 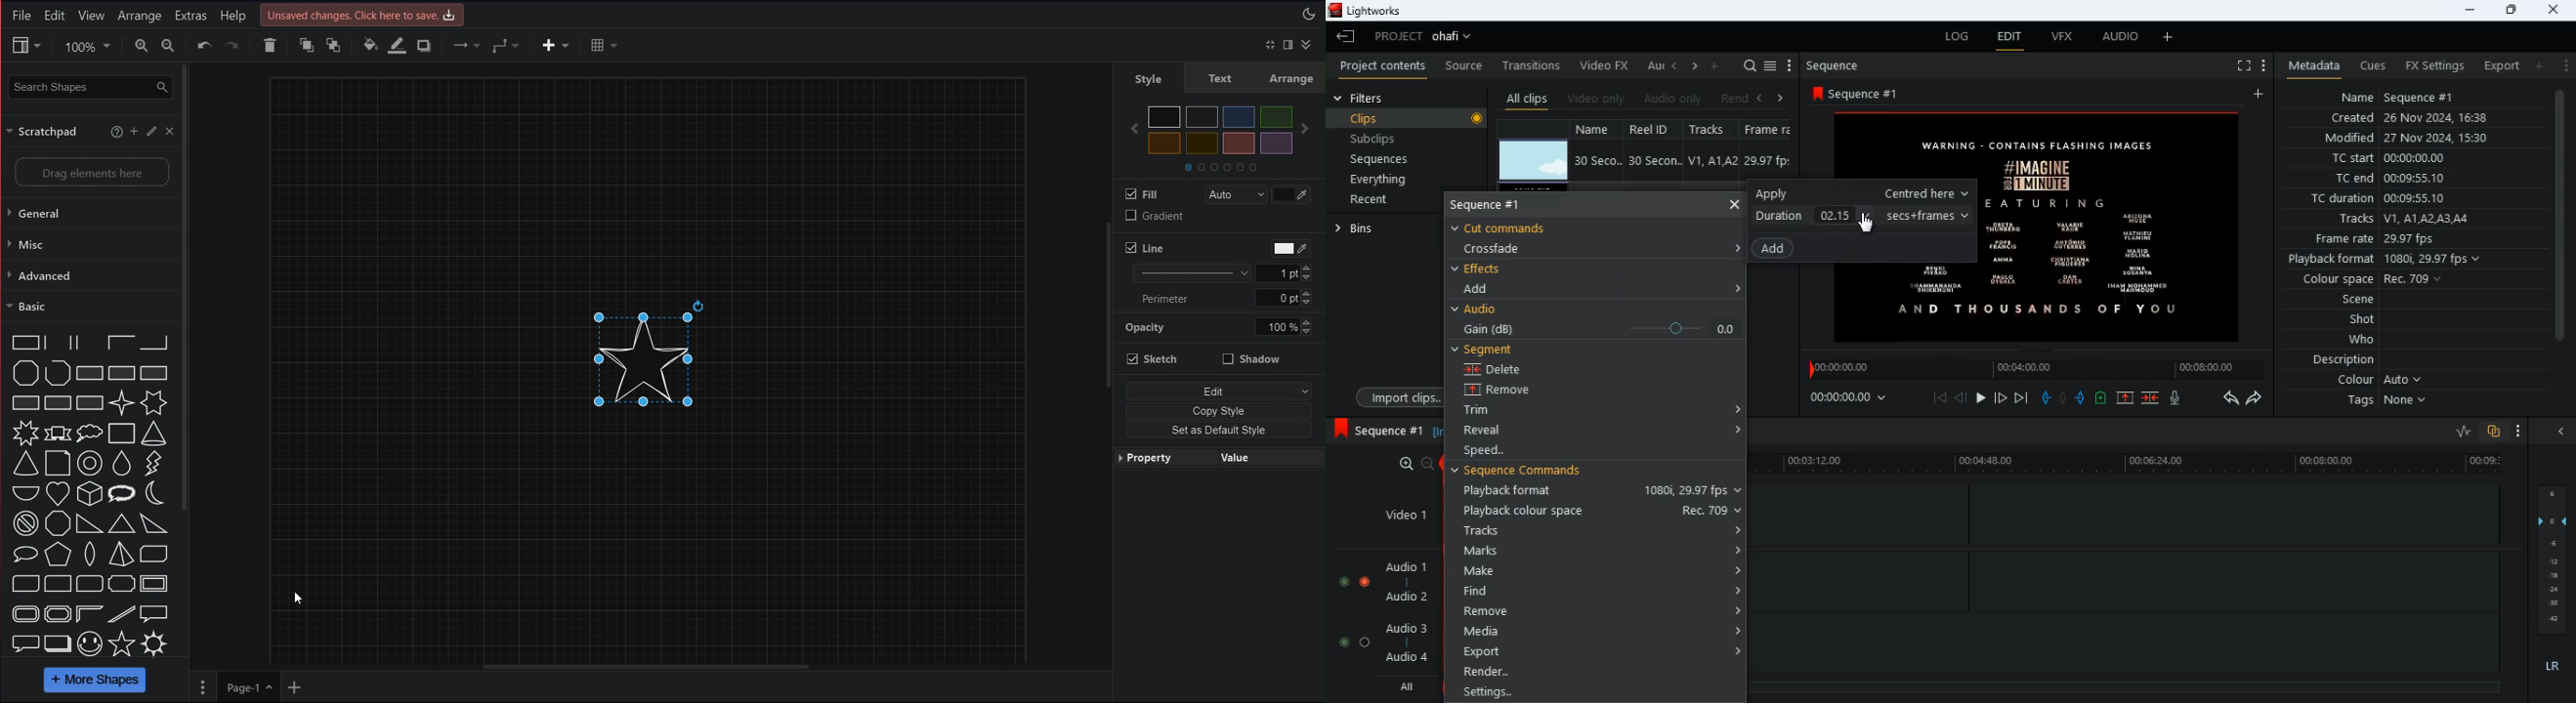 I want to click on hold, so click(x=2063, y=398).